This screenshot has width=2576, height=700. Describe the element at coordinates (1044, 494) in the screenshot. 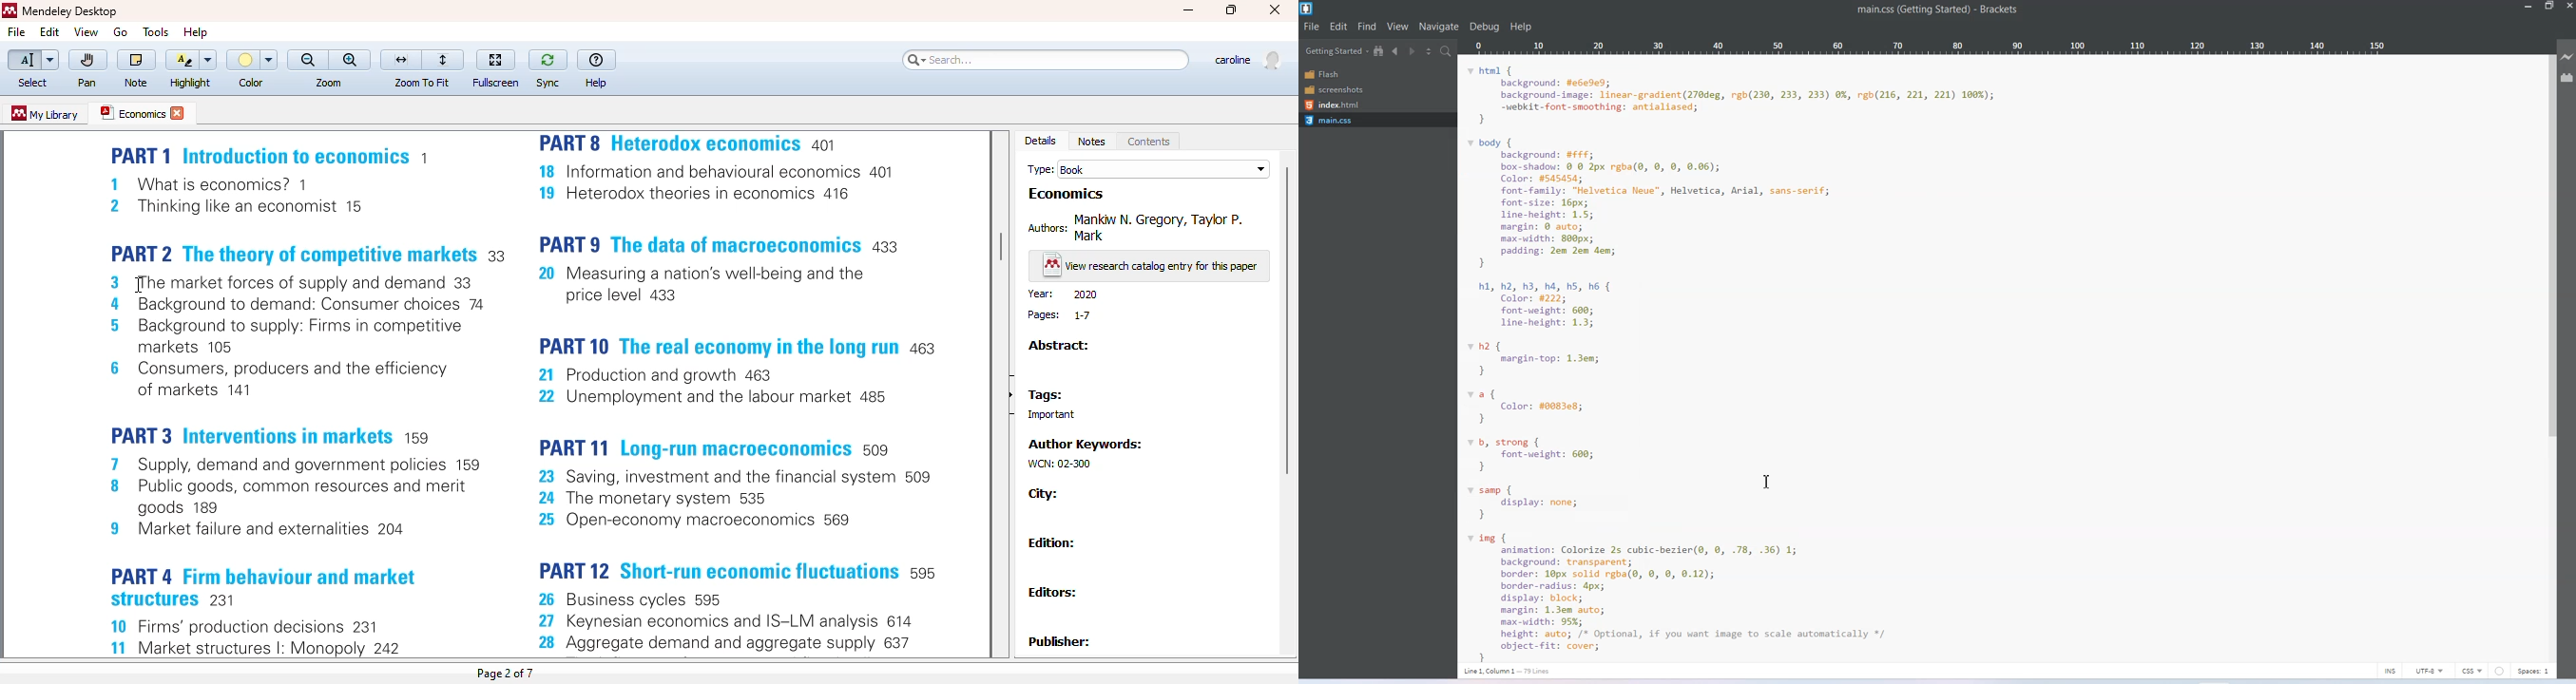

I see `city` at that location.